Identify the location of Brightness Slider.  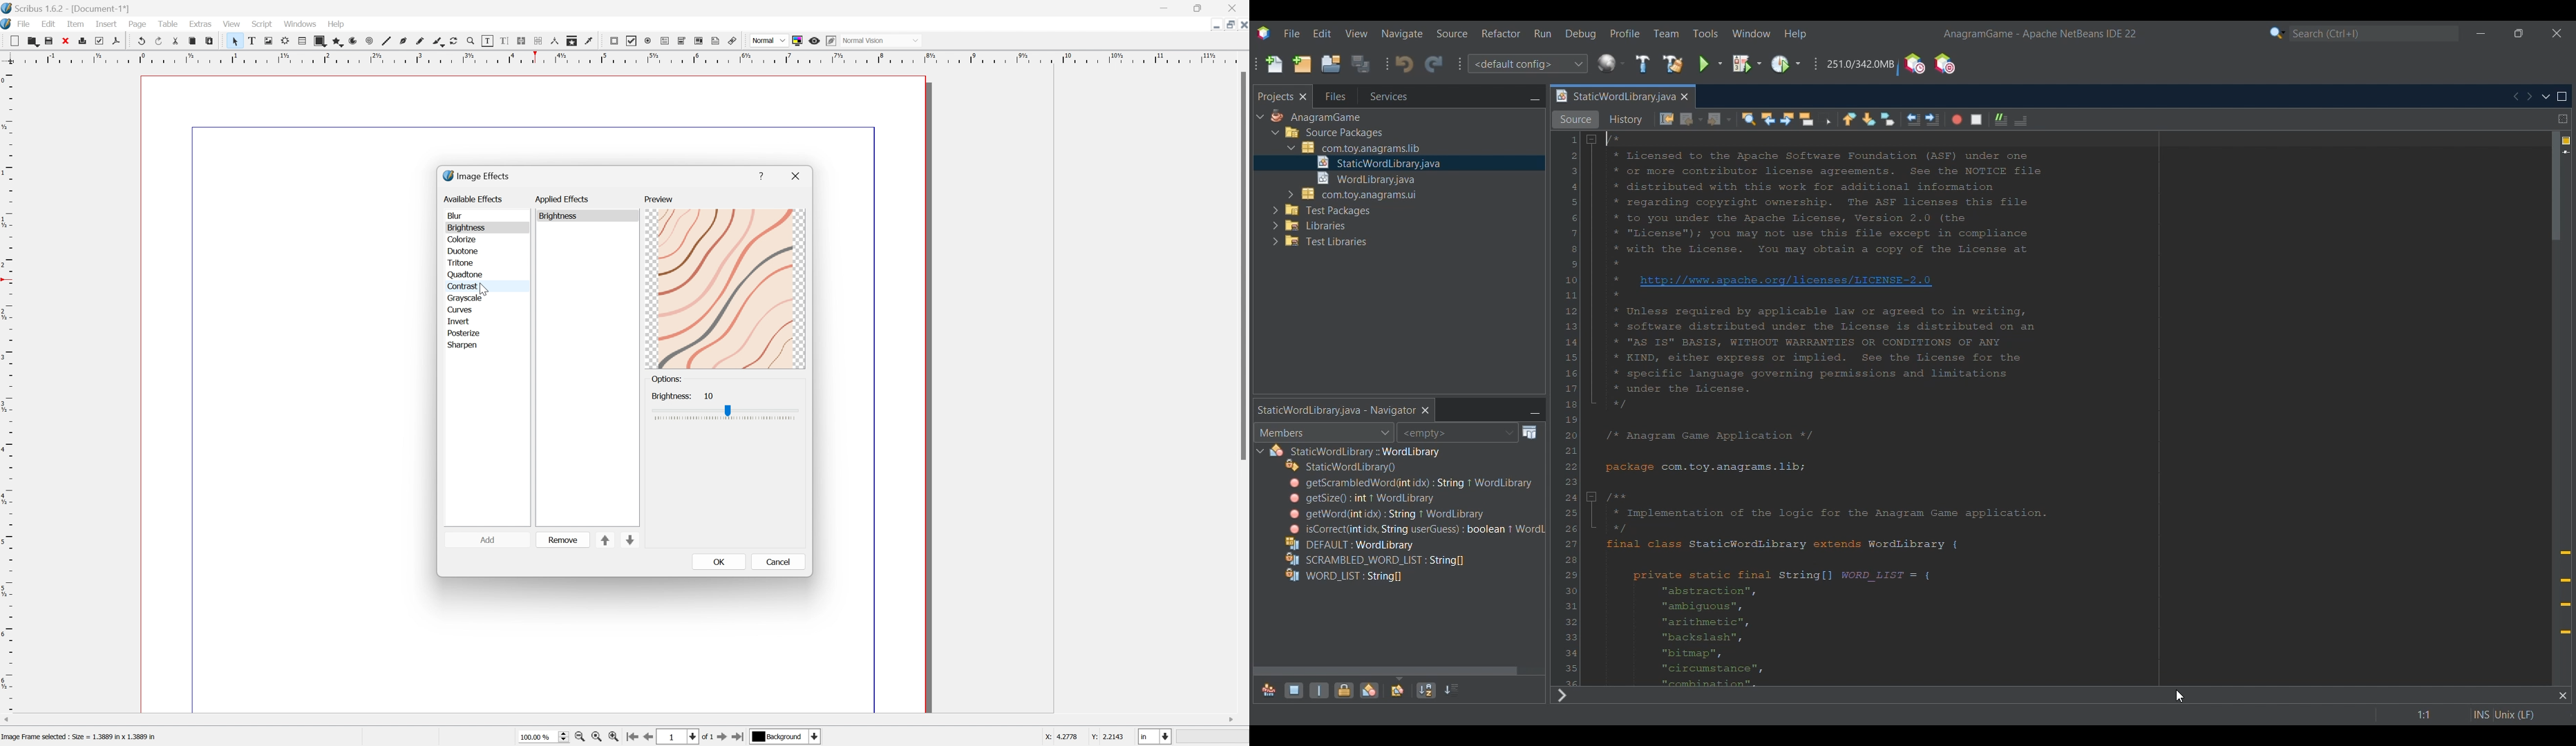
(725, 414).